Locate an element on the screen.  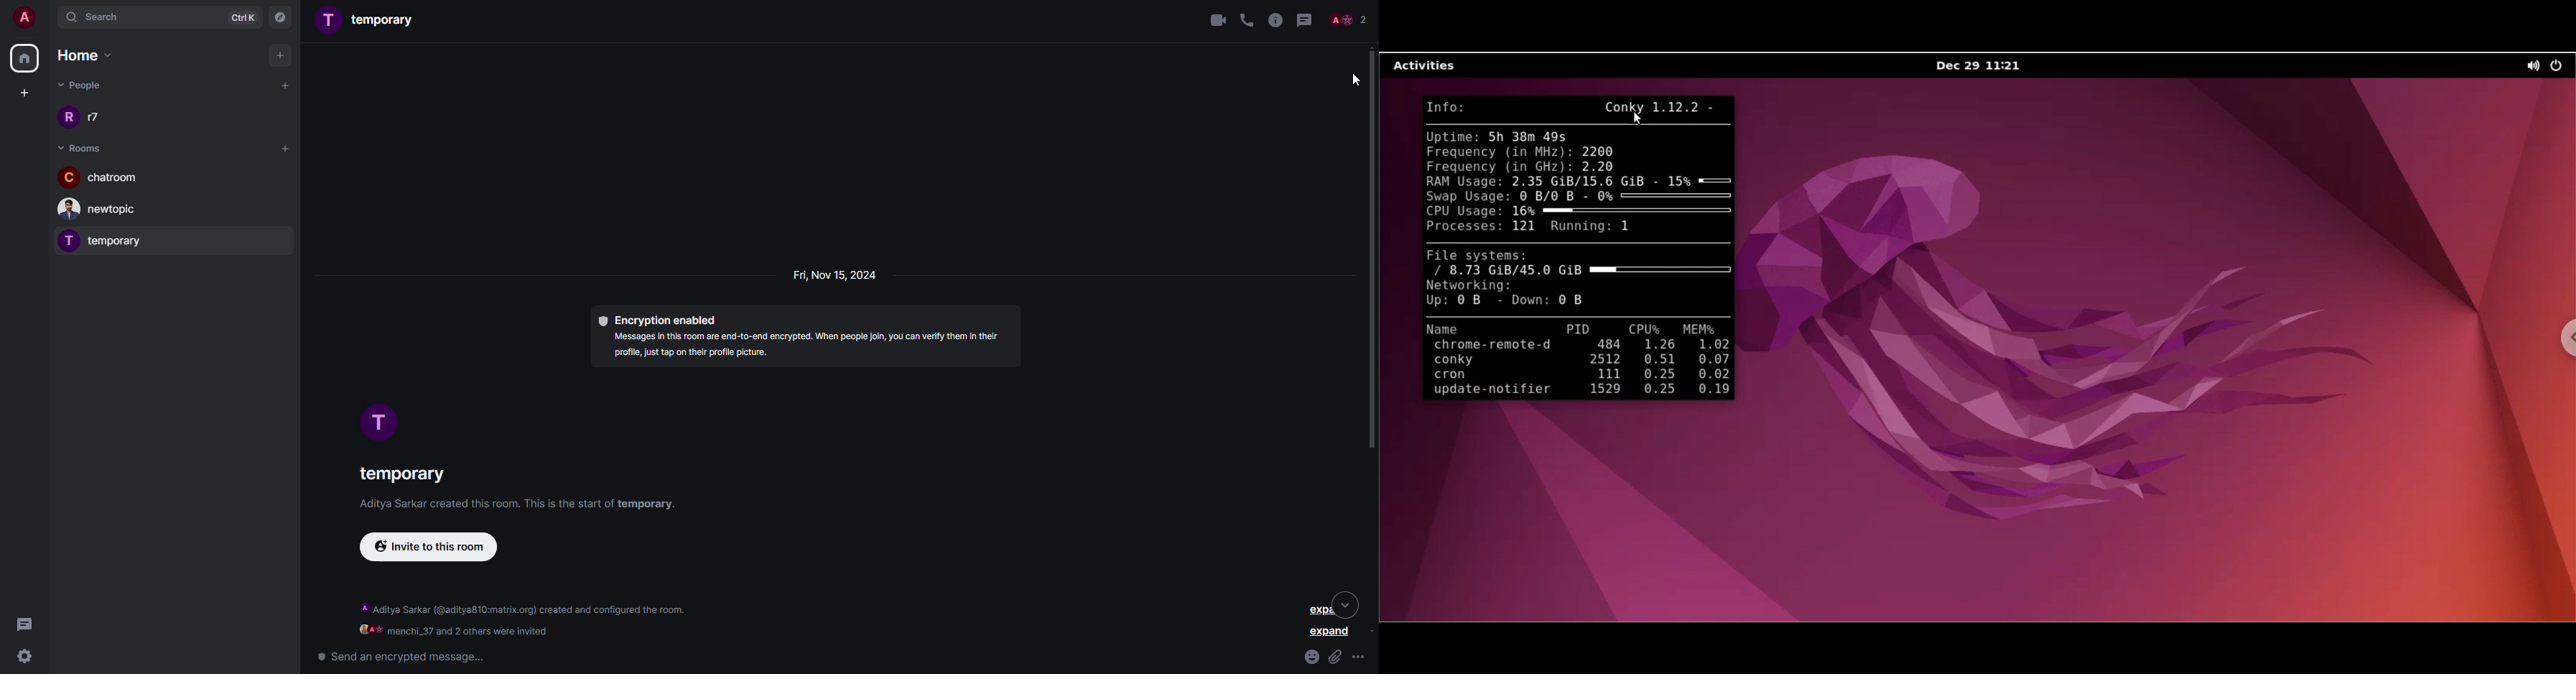
expand is located at coordinates (1325, 606).